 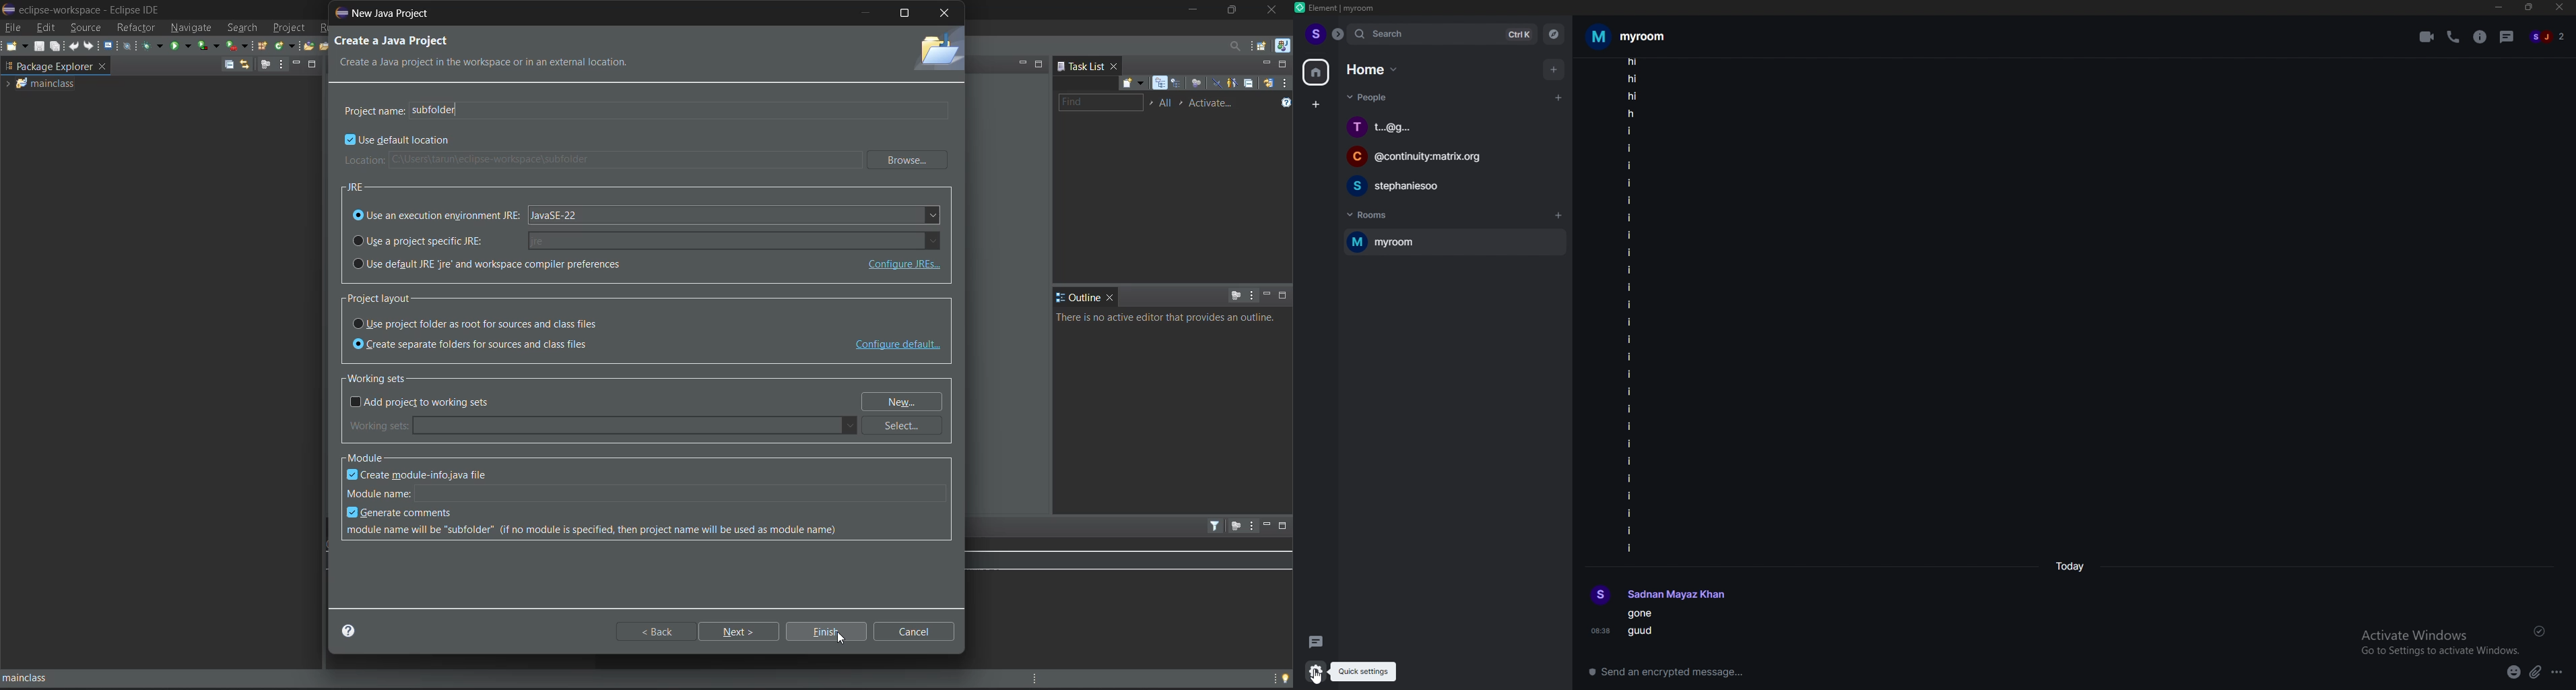 What do you see at coordinates (310, 45) in the screenshot?
I see `open type` at bounding box center [310, 45].